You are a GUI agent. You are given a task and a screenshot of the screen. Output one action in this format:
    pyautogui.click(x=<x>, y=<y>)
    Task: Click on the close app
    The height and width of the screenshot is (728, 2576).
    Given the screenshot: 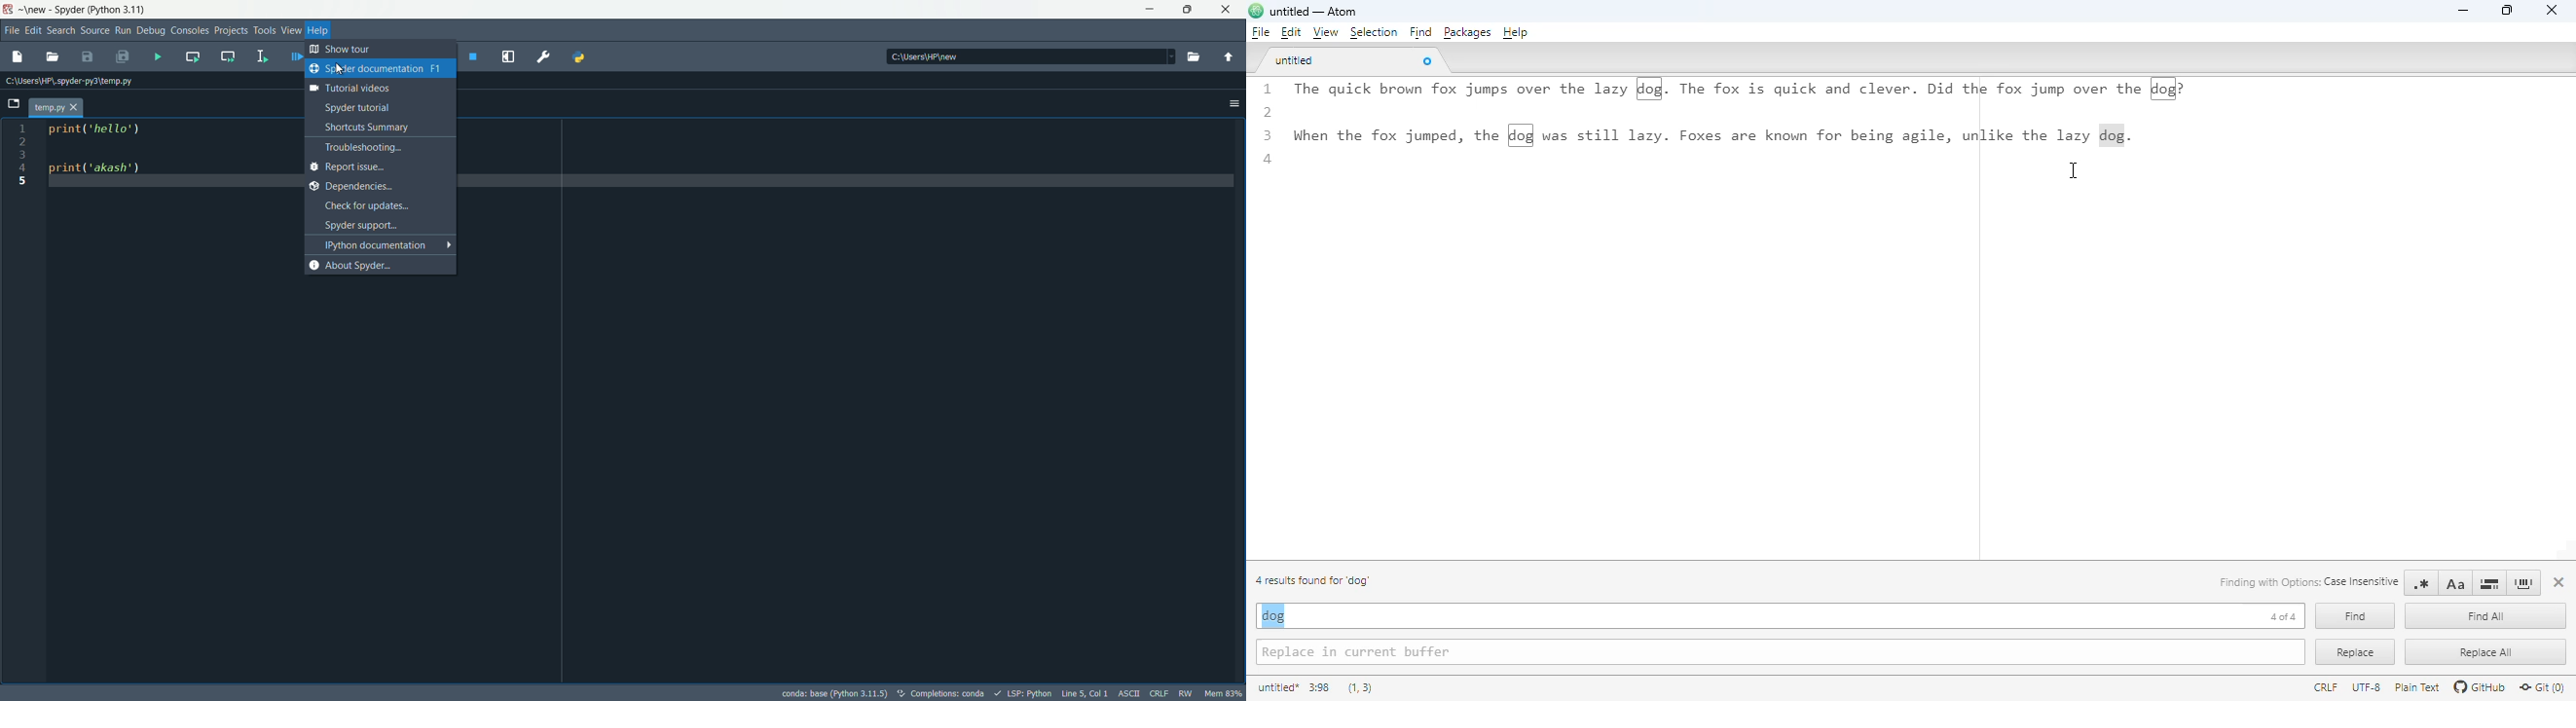 What is the action you would take?
    pyautogui.click(x=1227, y=10)
    